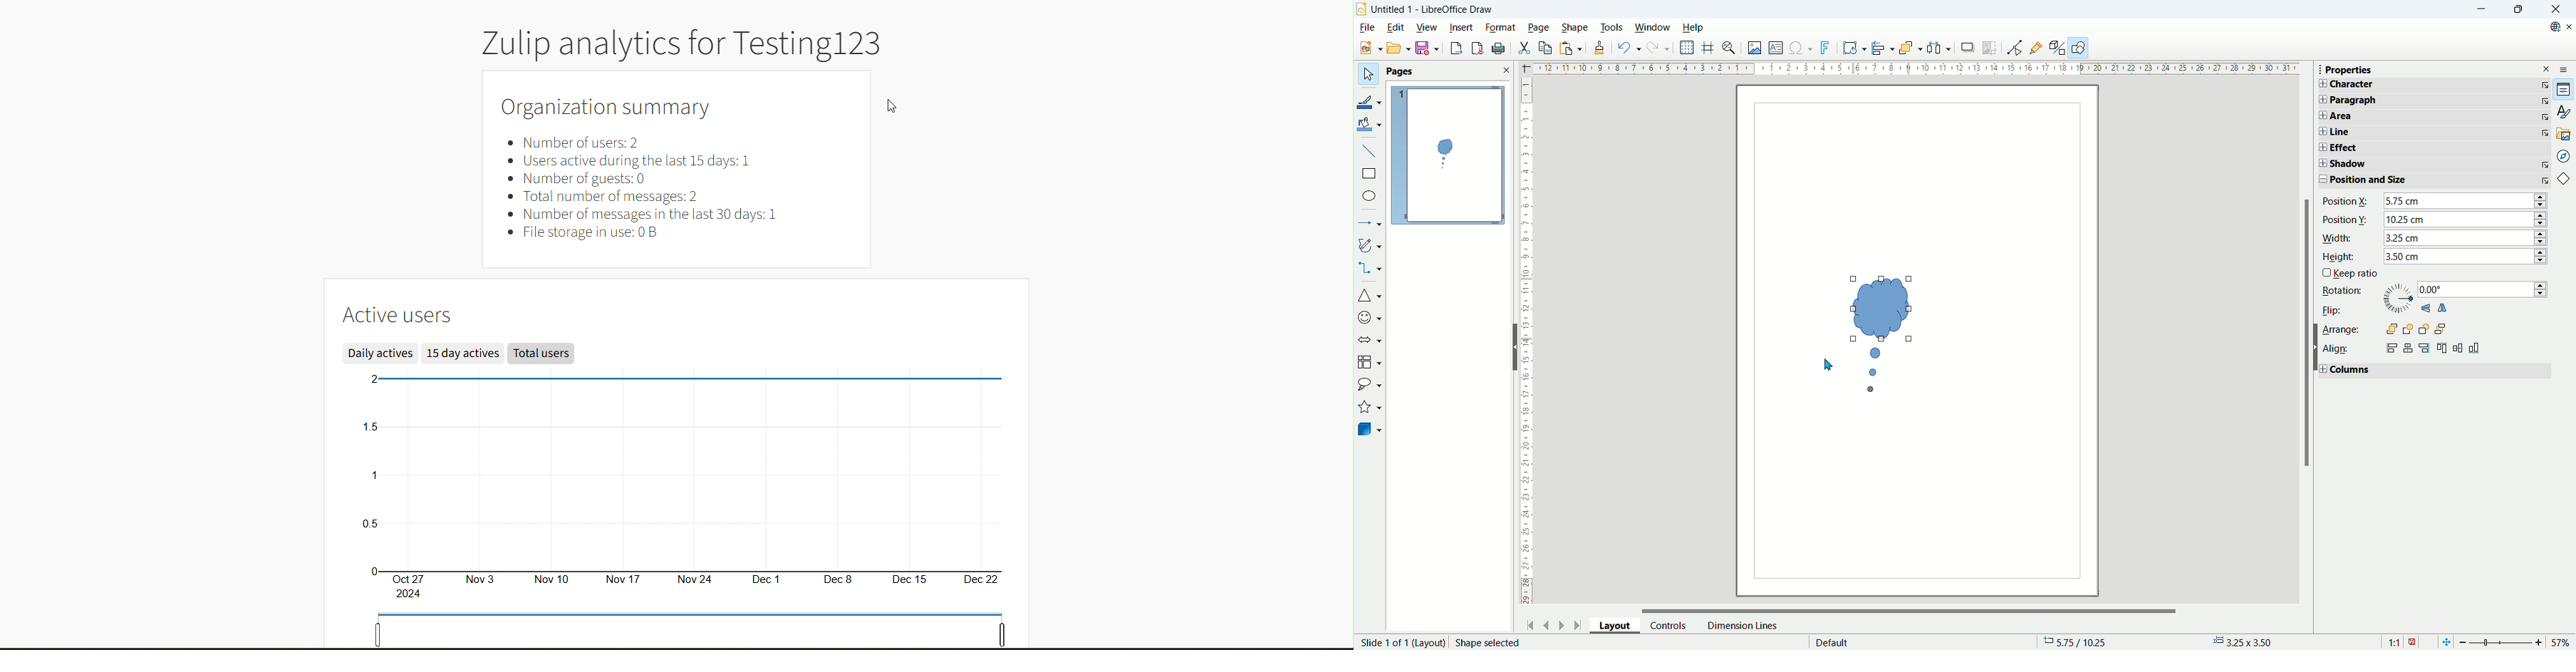  I want to click on undo, so click(1627, 48).